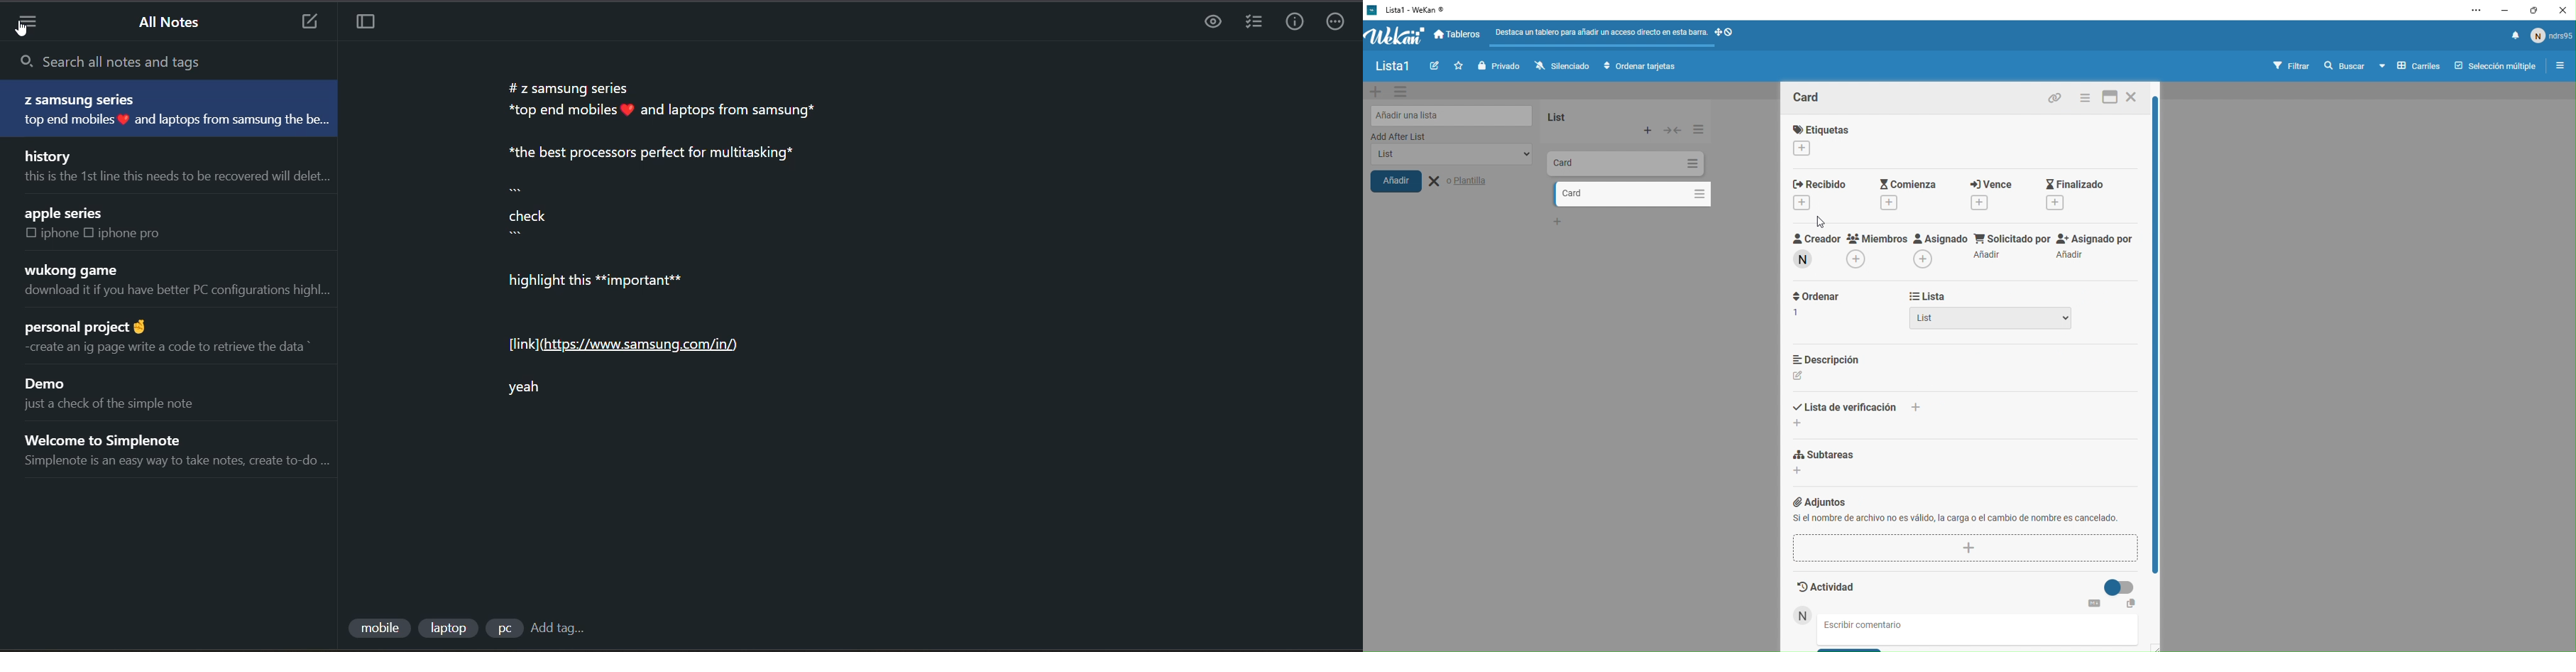  What do you see at coordinates (1821, 218) in the screenshot?
I see `cursor` at bounding box center [1821, 218].